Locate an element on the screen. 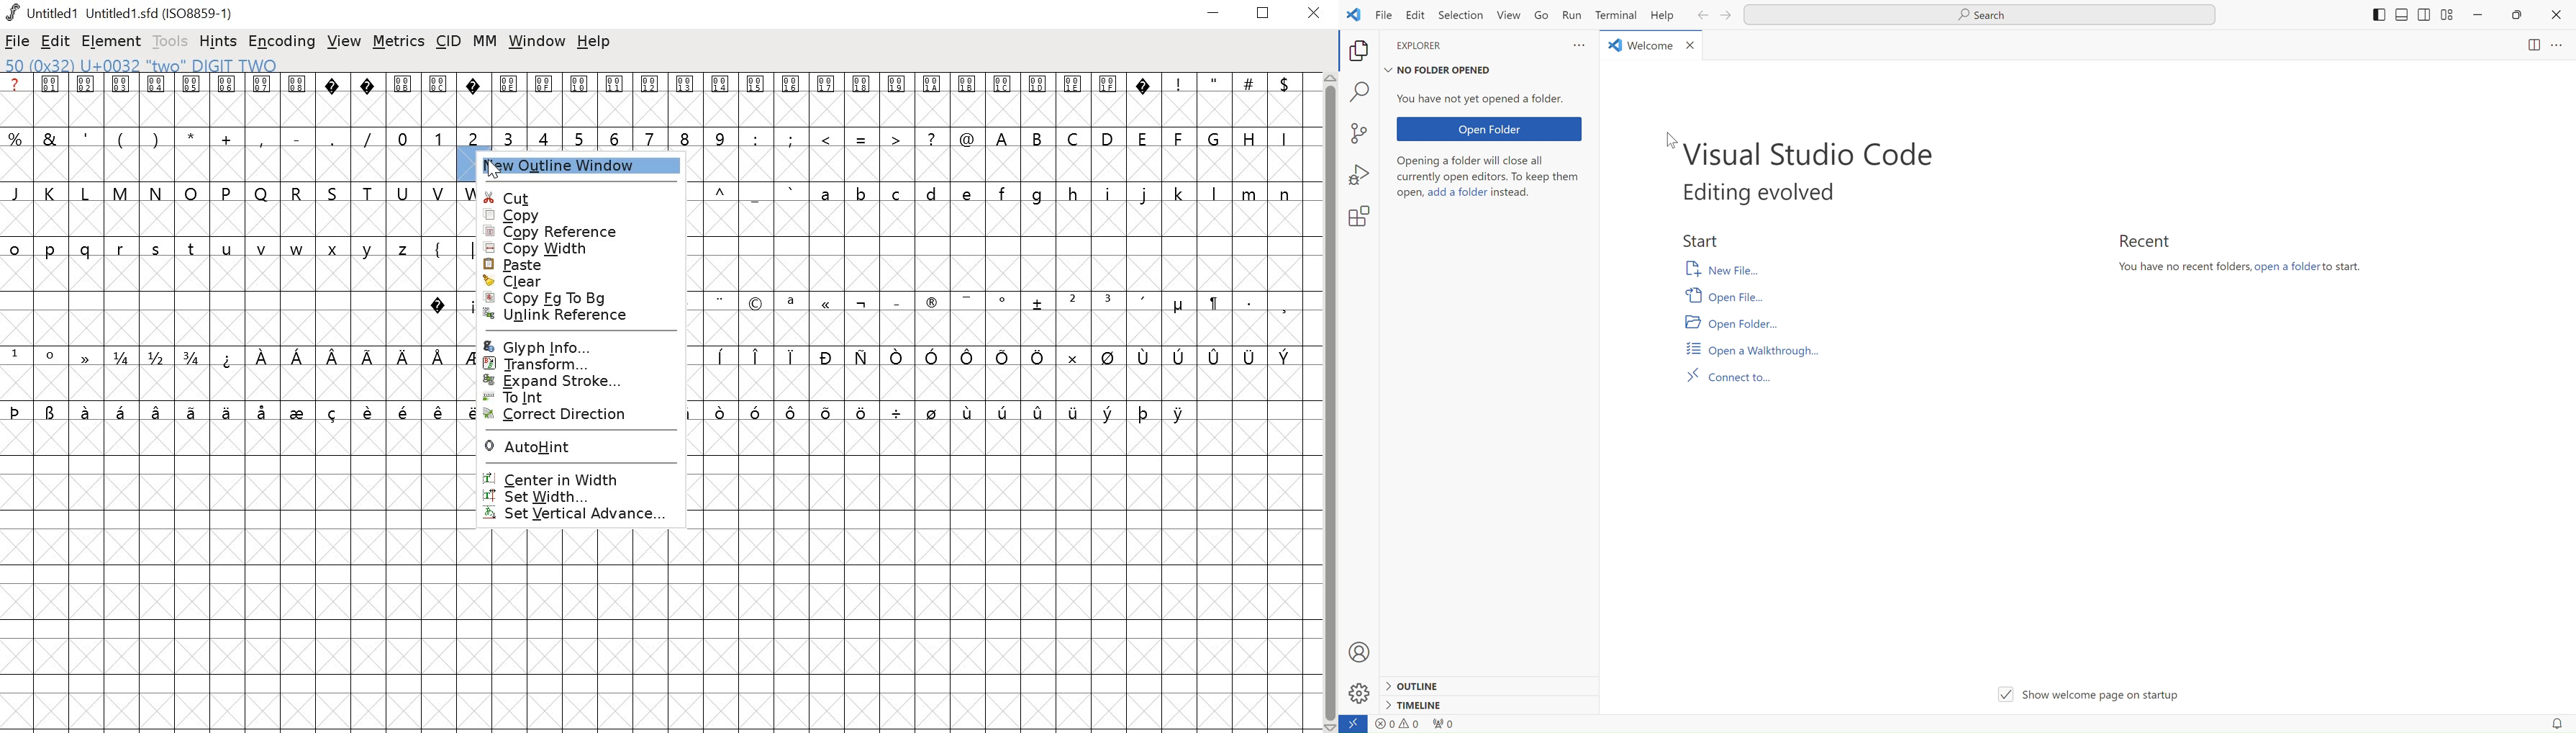 The image size is (2576, 756). Search is located at coordinates (1988, 14).